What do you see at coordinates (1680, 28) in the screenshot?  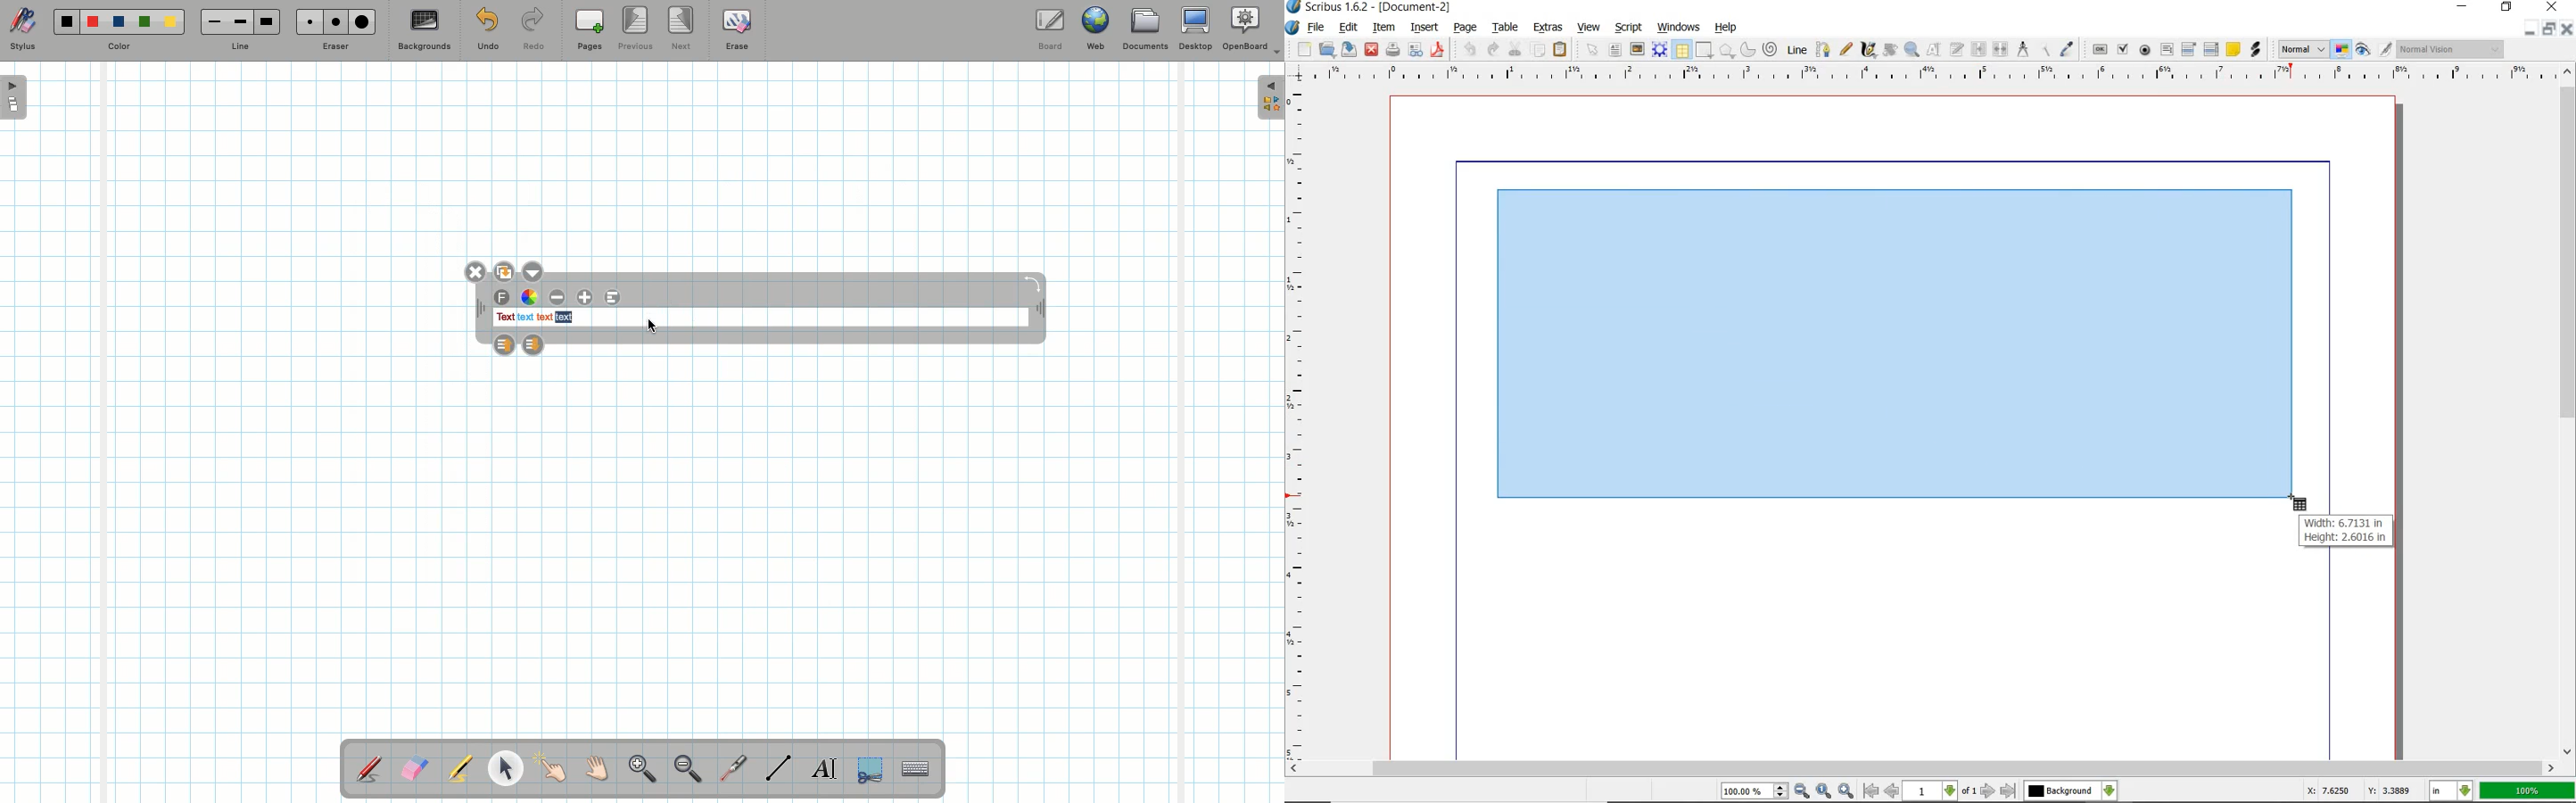 I see `windows` at bounding box center [1680, 28].